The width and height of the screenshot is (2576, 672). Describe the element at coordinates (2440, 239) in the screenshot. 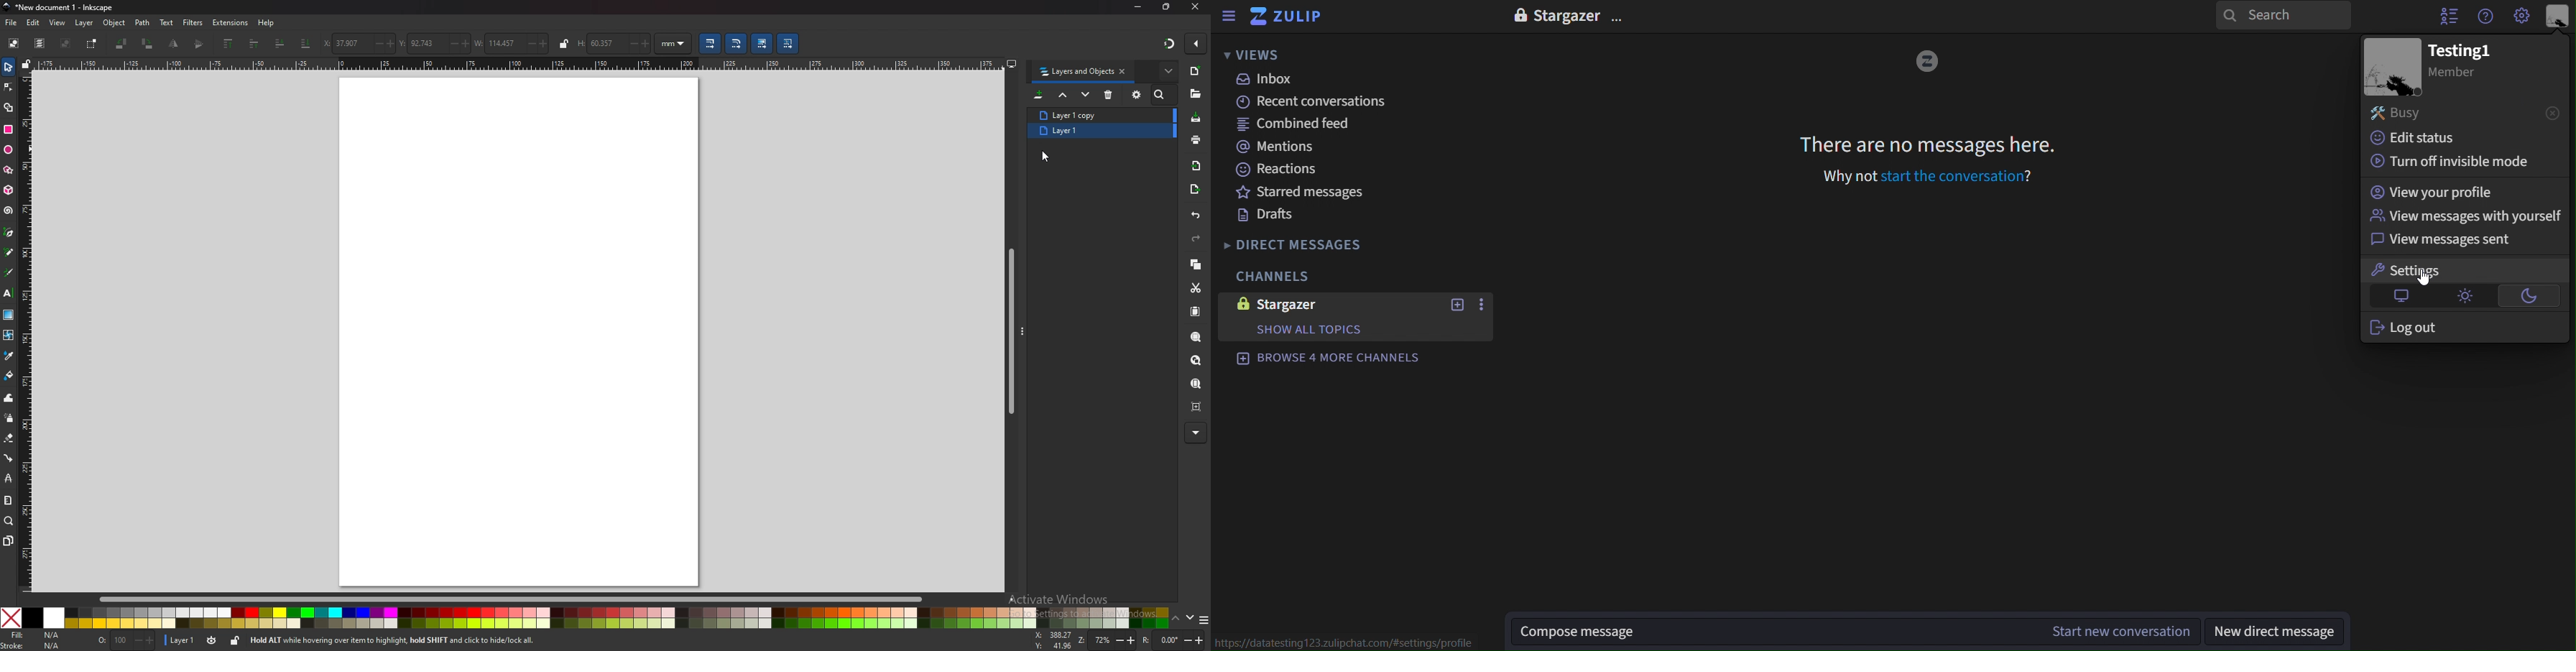

I see `view messages sent` at that location.